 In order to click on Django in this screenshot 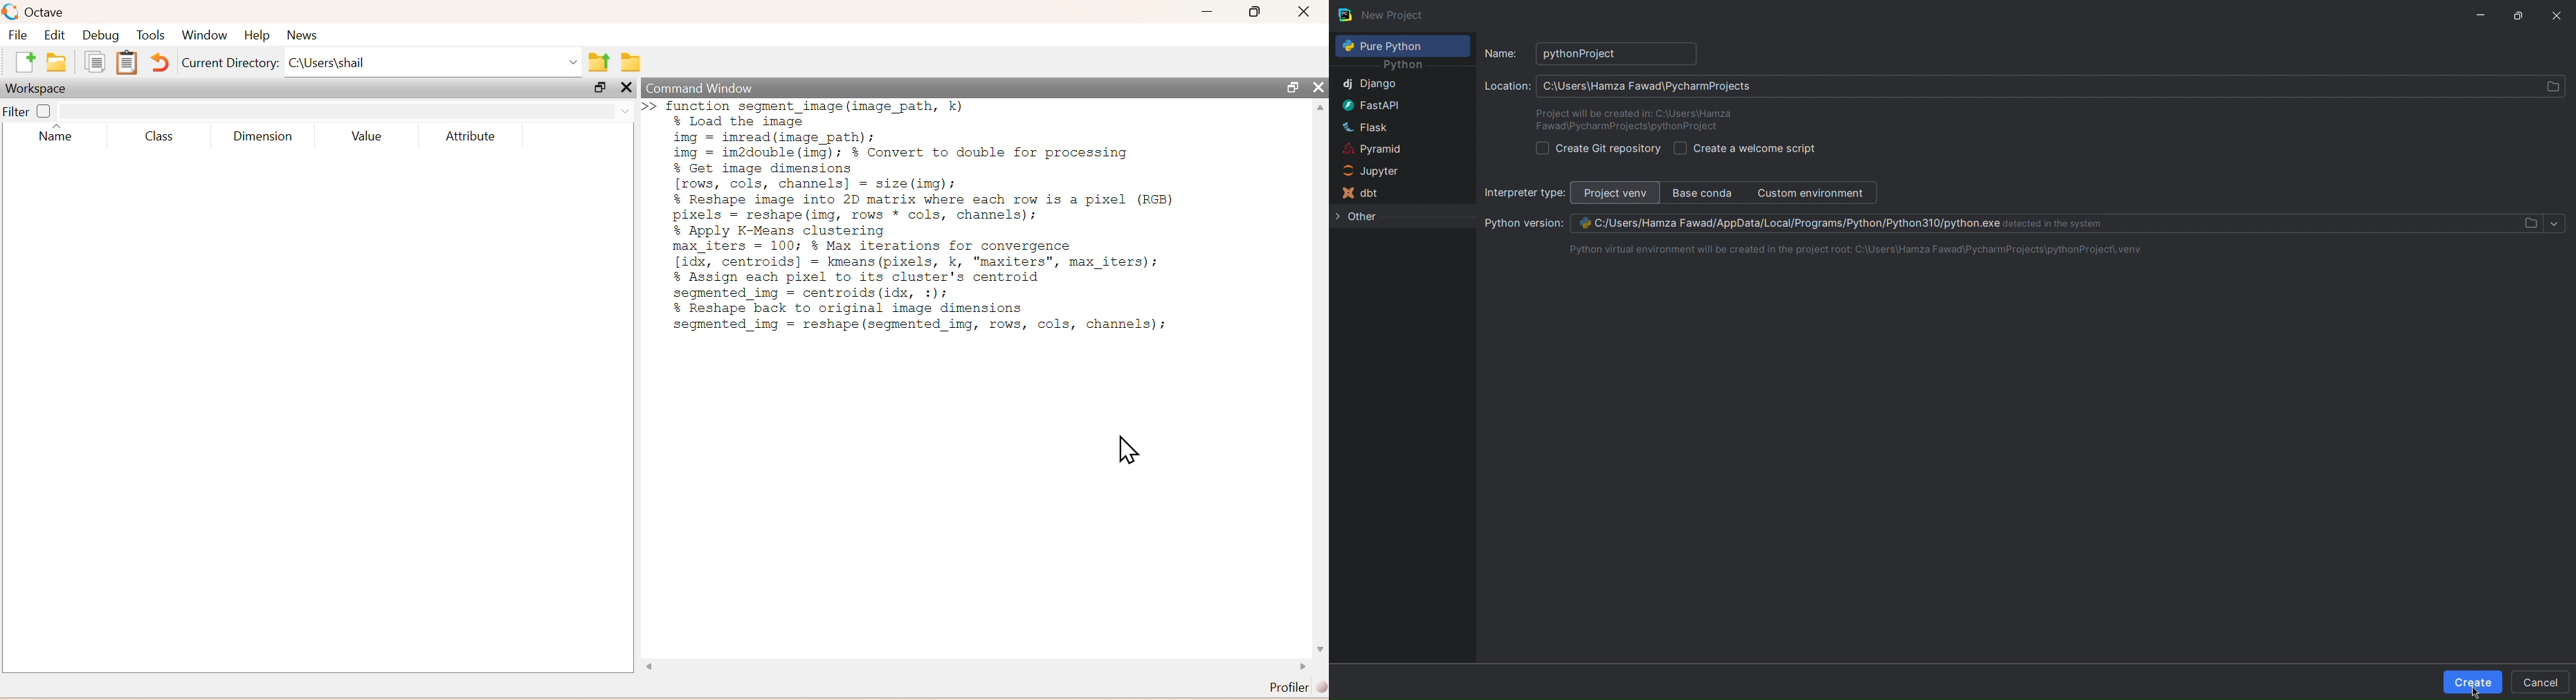, I will do `click(1368, 85)`.